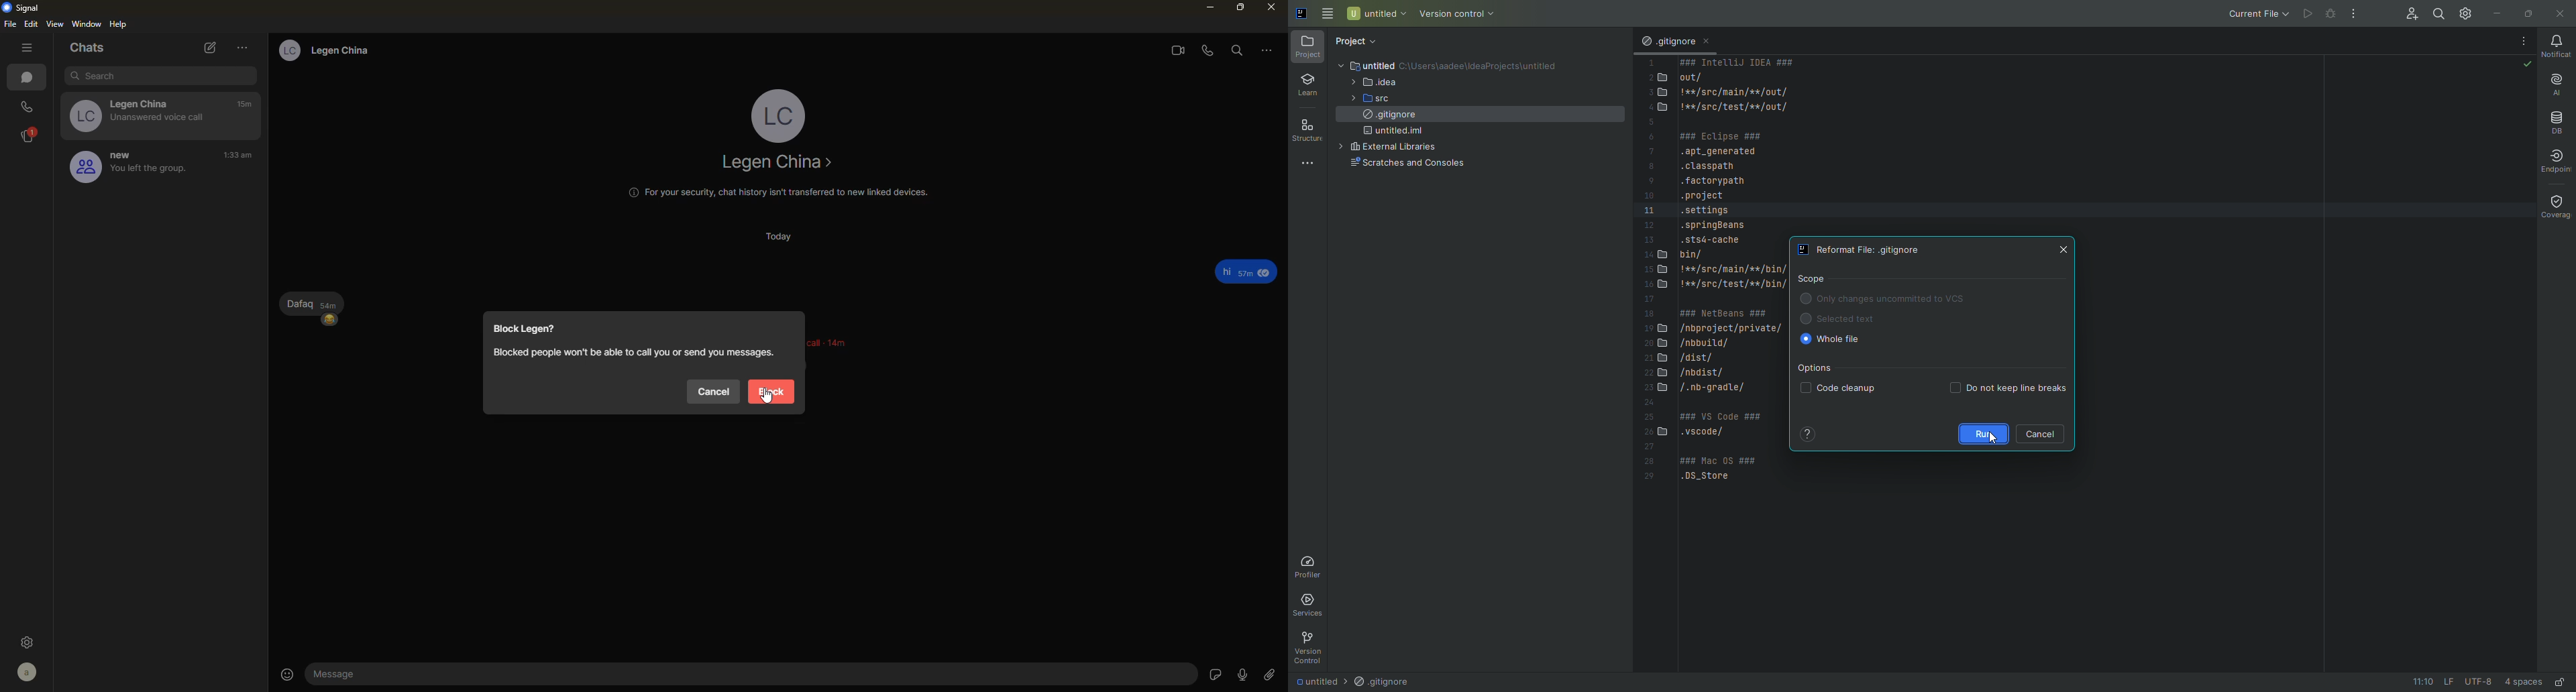  What do you see at coordinates (1399, 148) in the screenshot?
I see `external libraries` at bounding box center [1399, 148].